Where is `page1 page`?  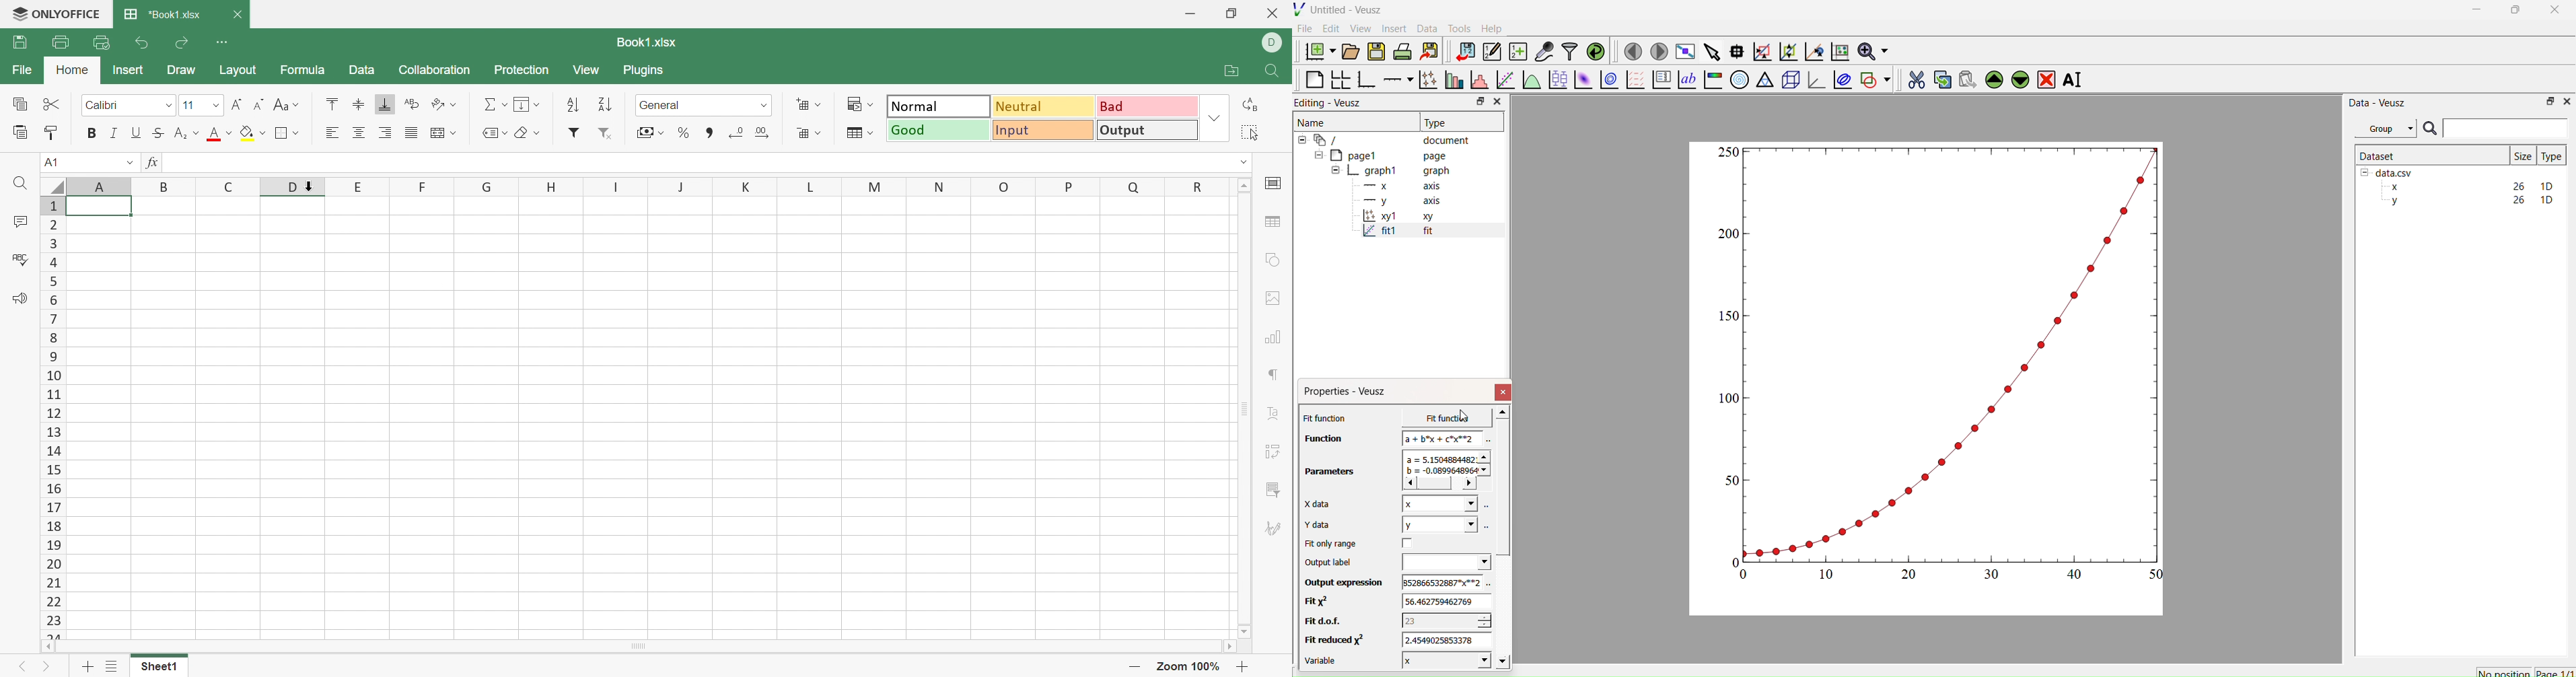
page1 page is located at coordinates (1381, 155).